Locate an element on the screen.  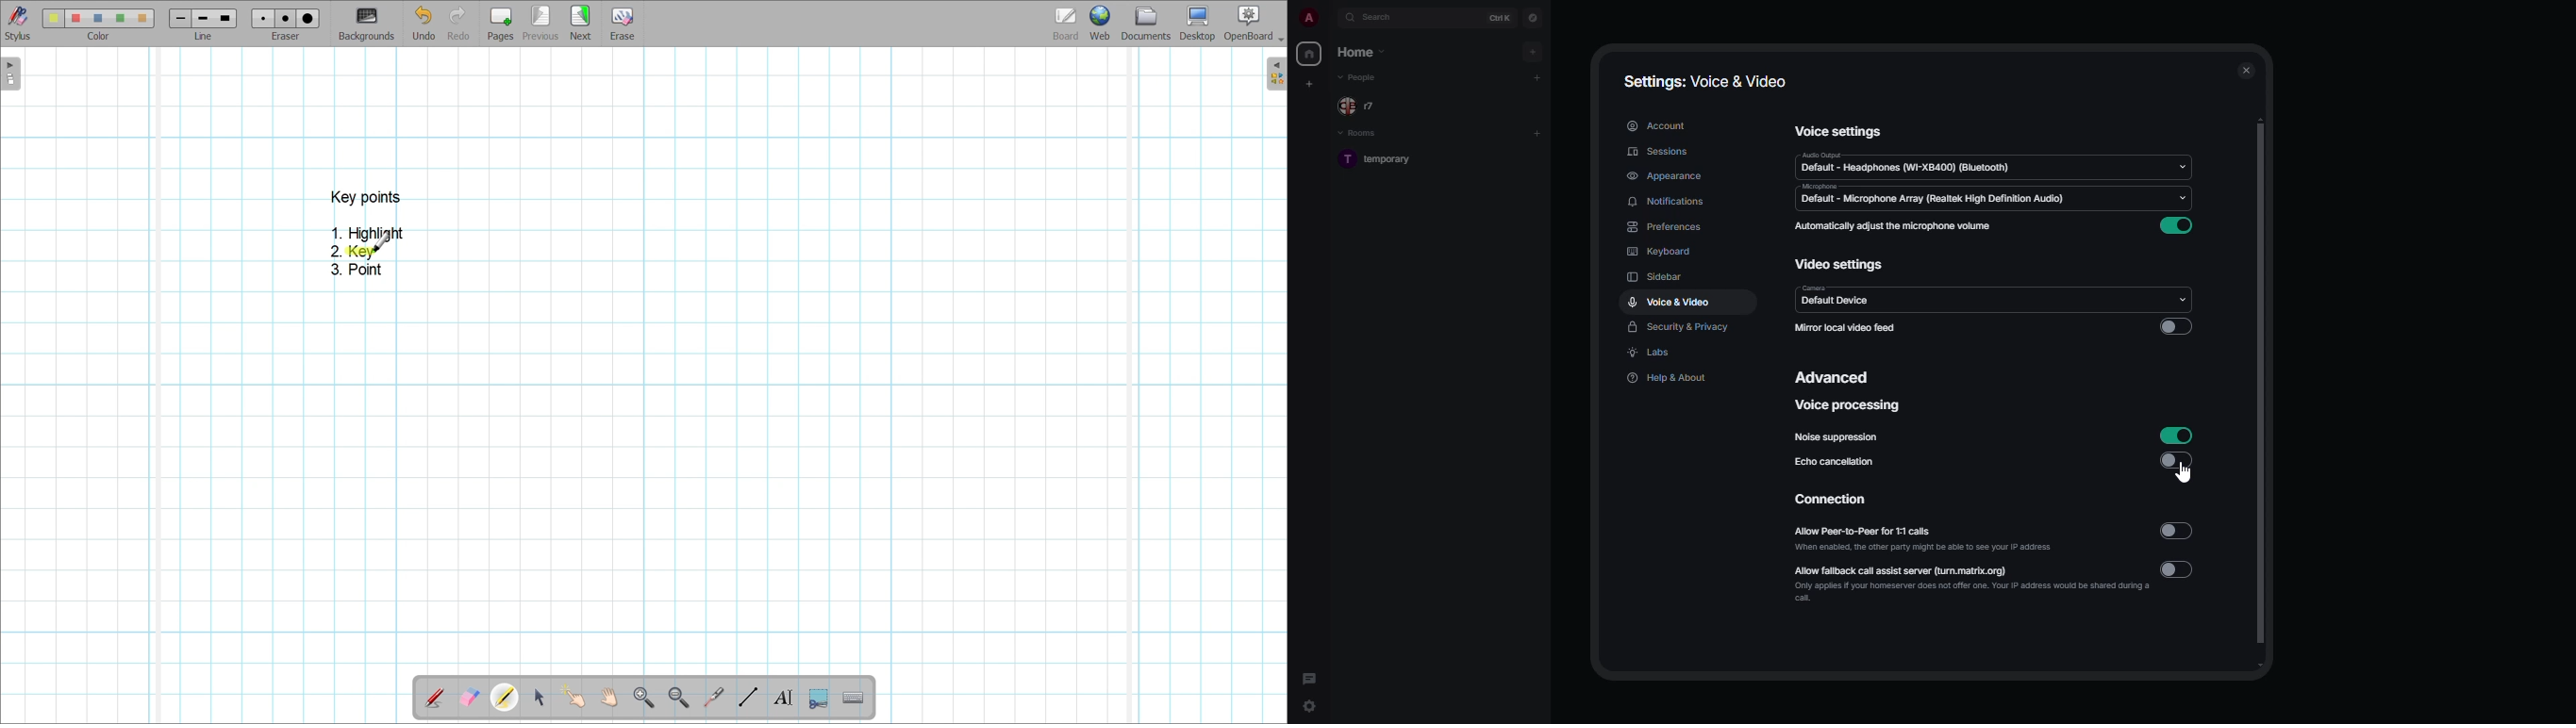
video settings is located at coordinates (1839, 265).